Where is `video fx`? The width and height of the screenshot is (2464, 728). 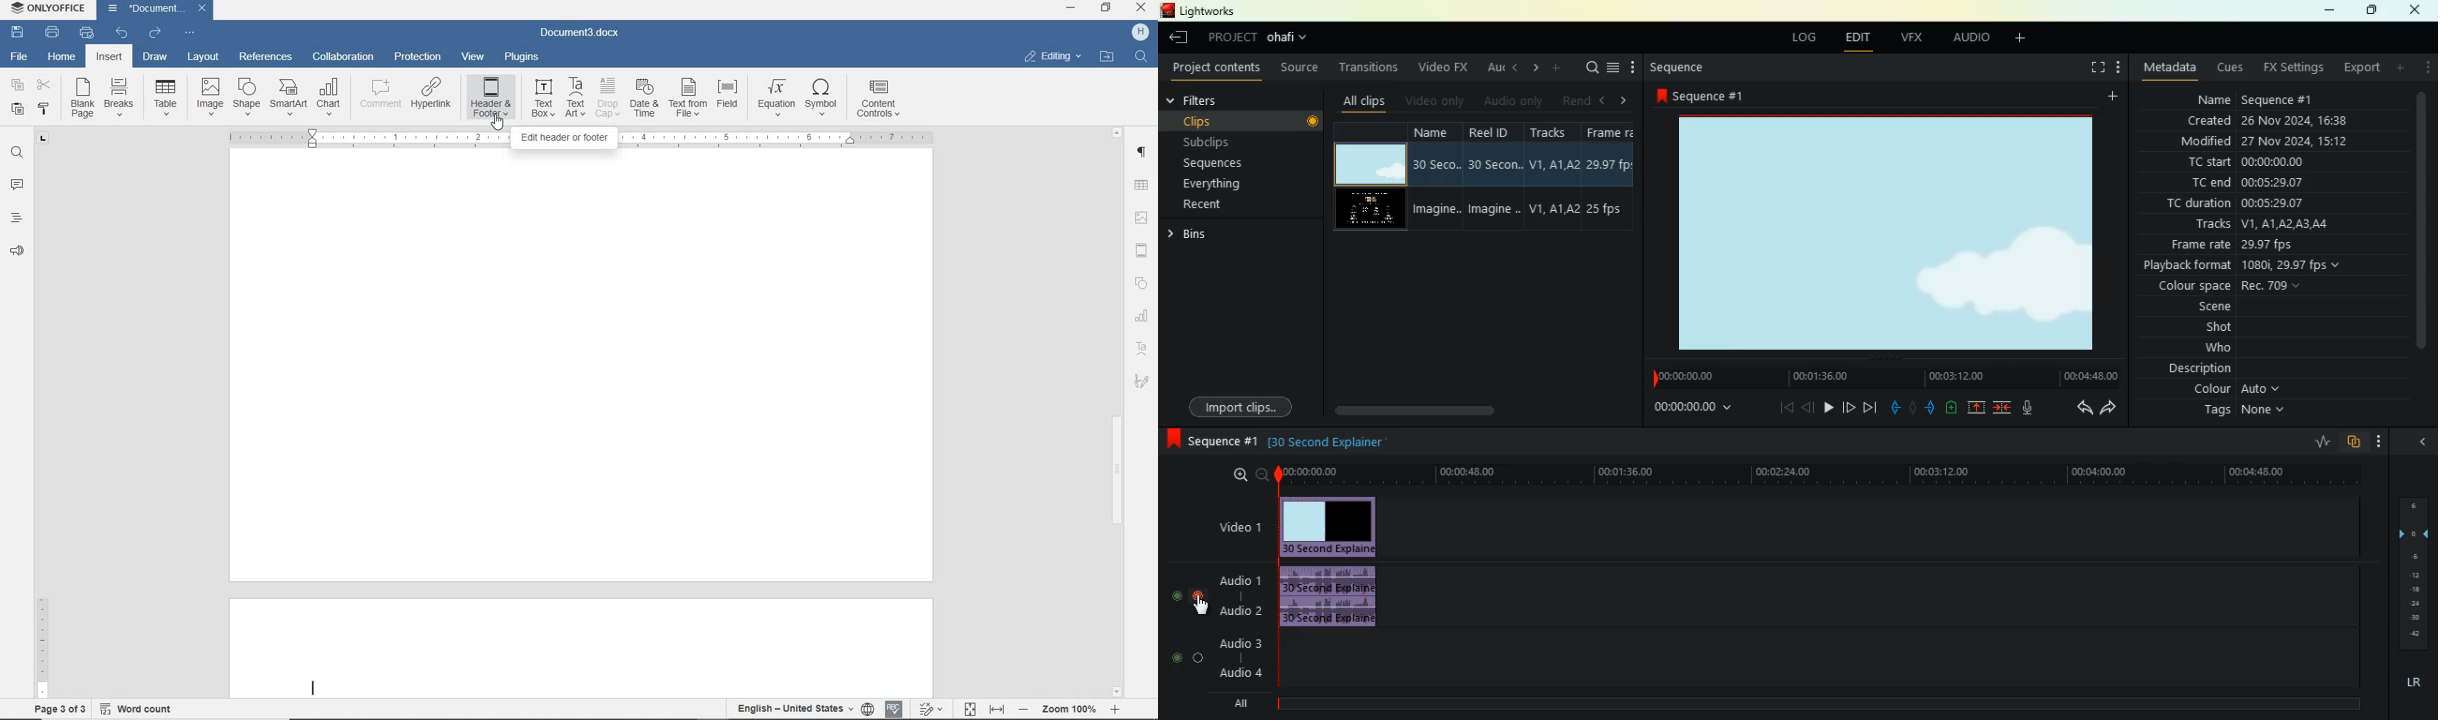 video fx is located at coordinates (1443, 67).